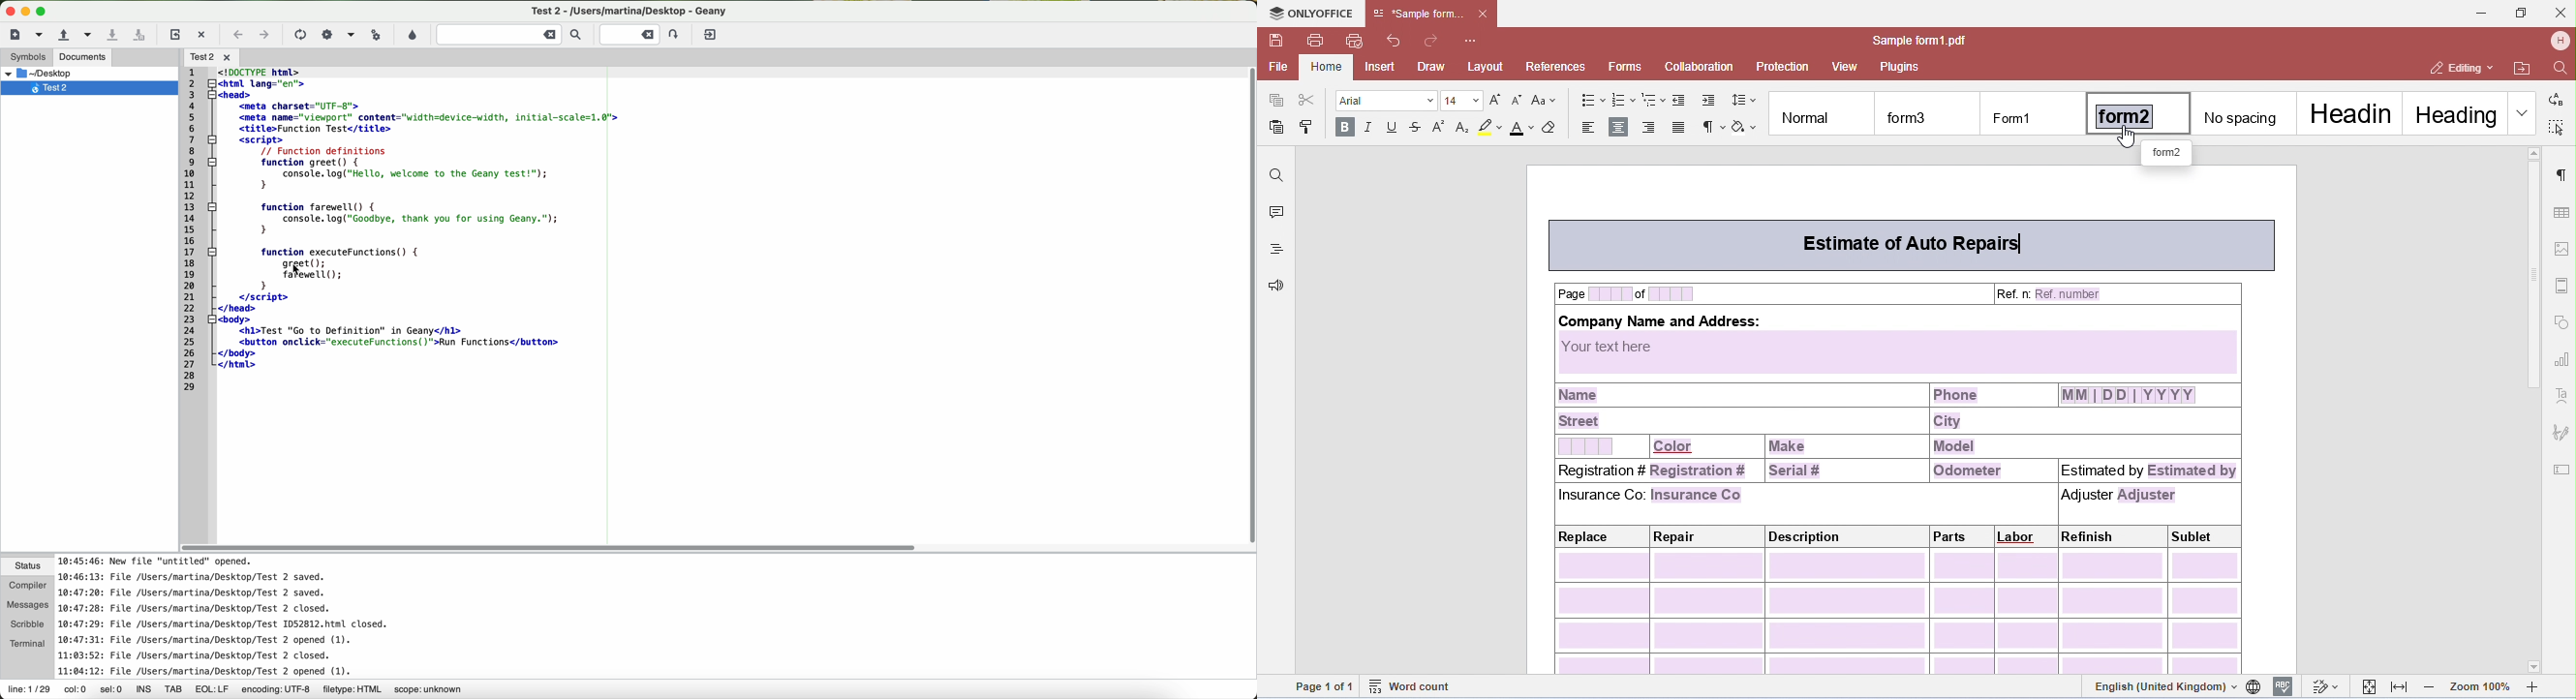 Image resolution: width=2576 pixels, height=700 pixels. I want to click on navigate back, so click(239, 37).